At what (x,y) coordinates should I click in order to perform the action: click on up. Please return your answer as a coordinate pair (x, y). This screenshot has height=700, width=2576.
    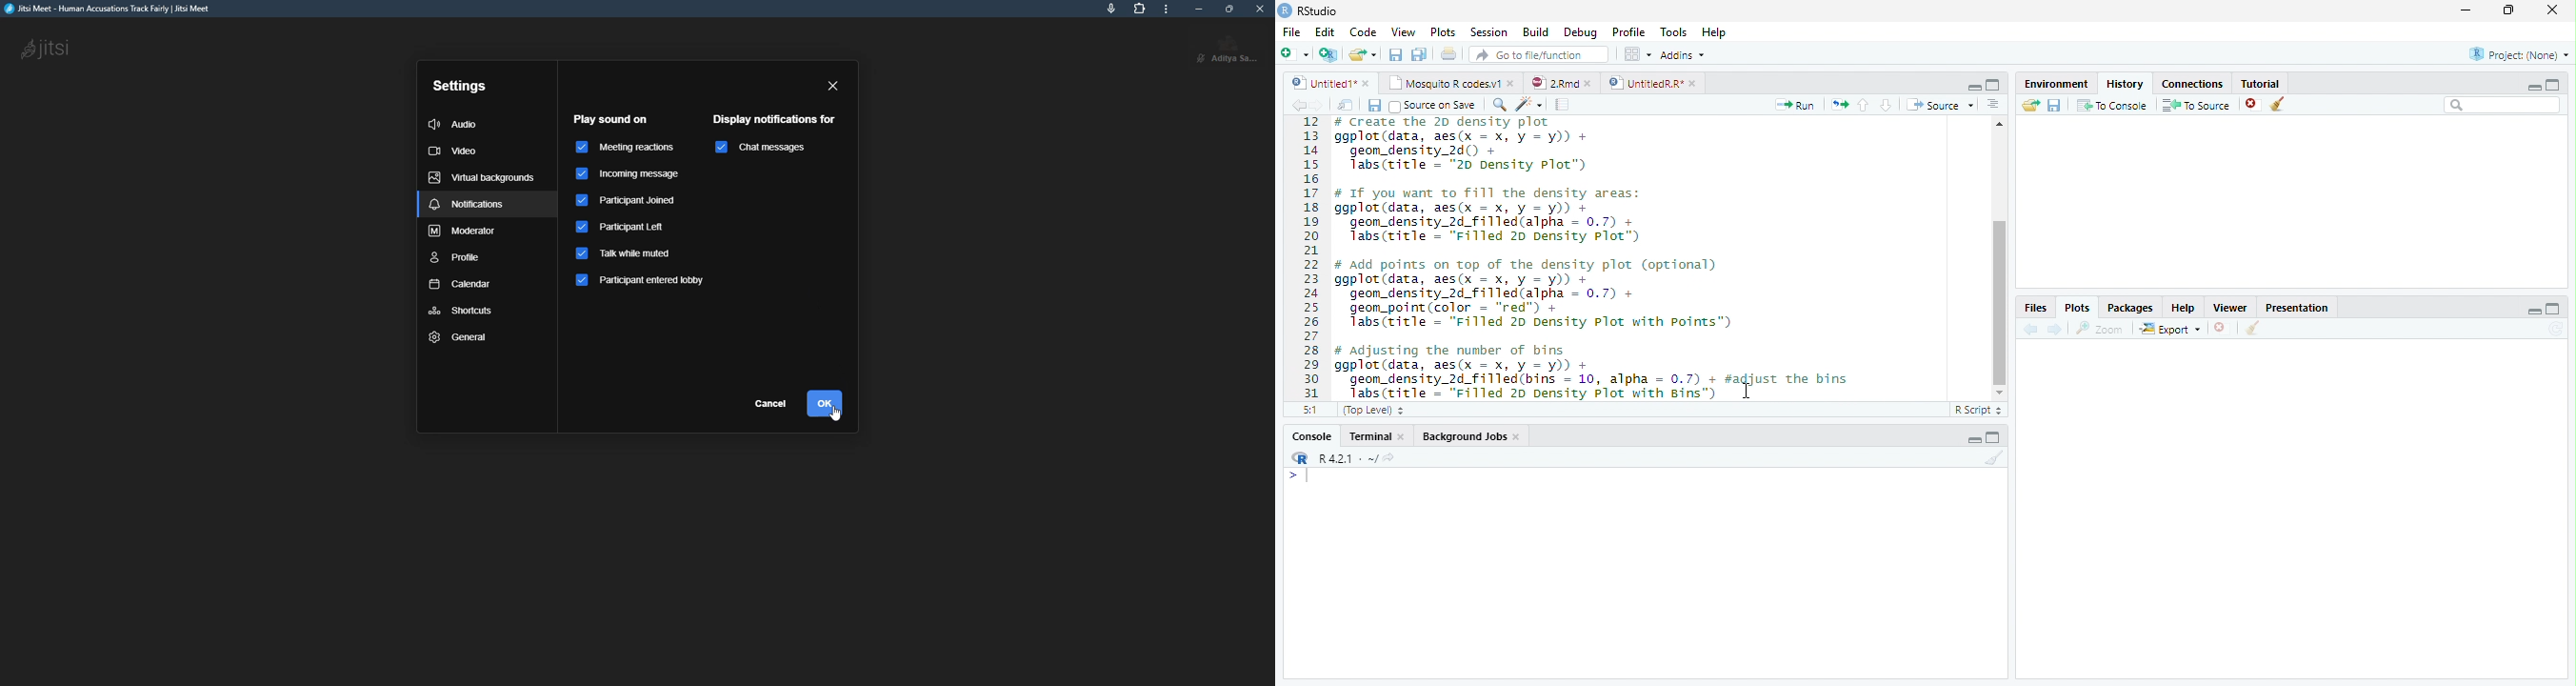
    Looking at the image, I should click on (1864, 105).